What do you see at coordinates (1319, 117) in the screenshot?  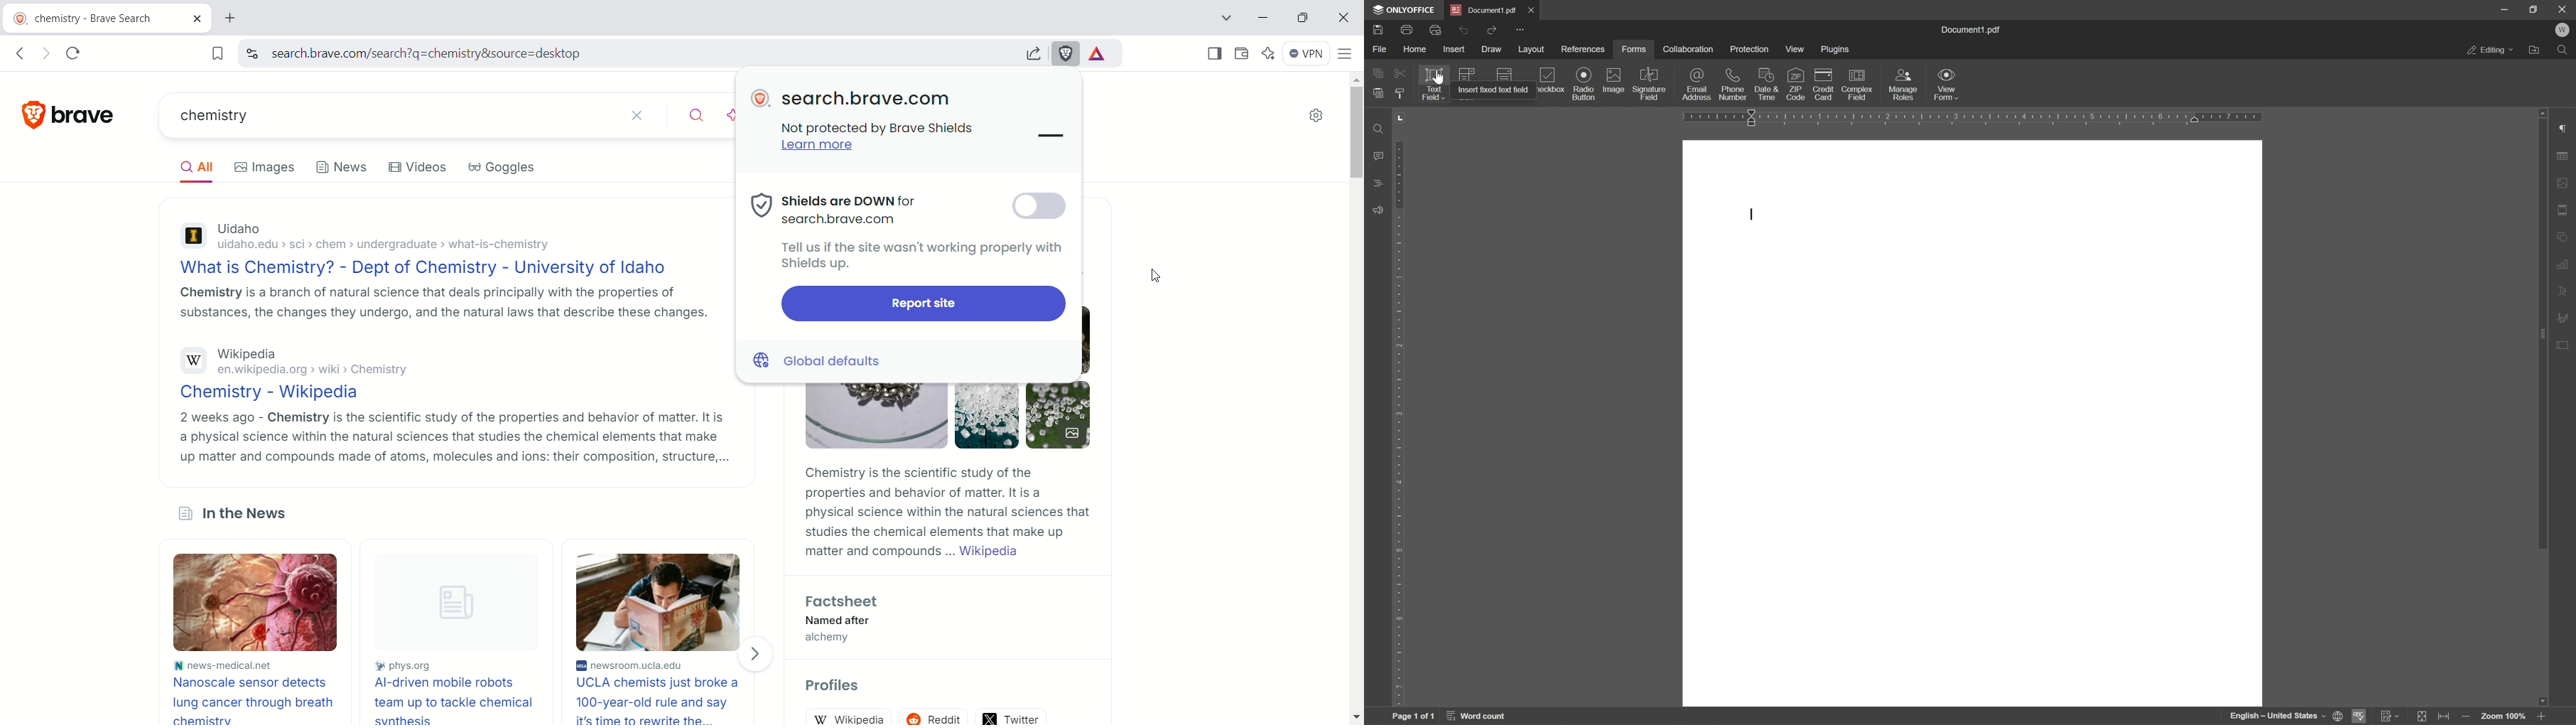 I see `settings` at bounding box center [1319, 117].